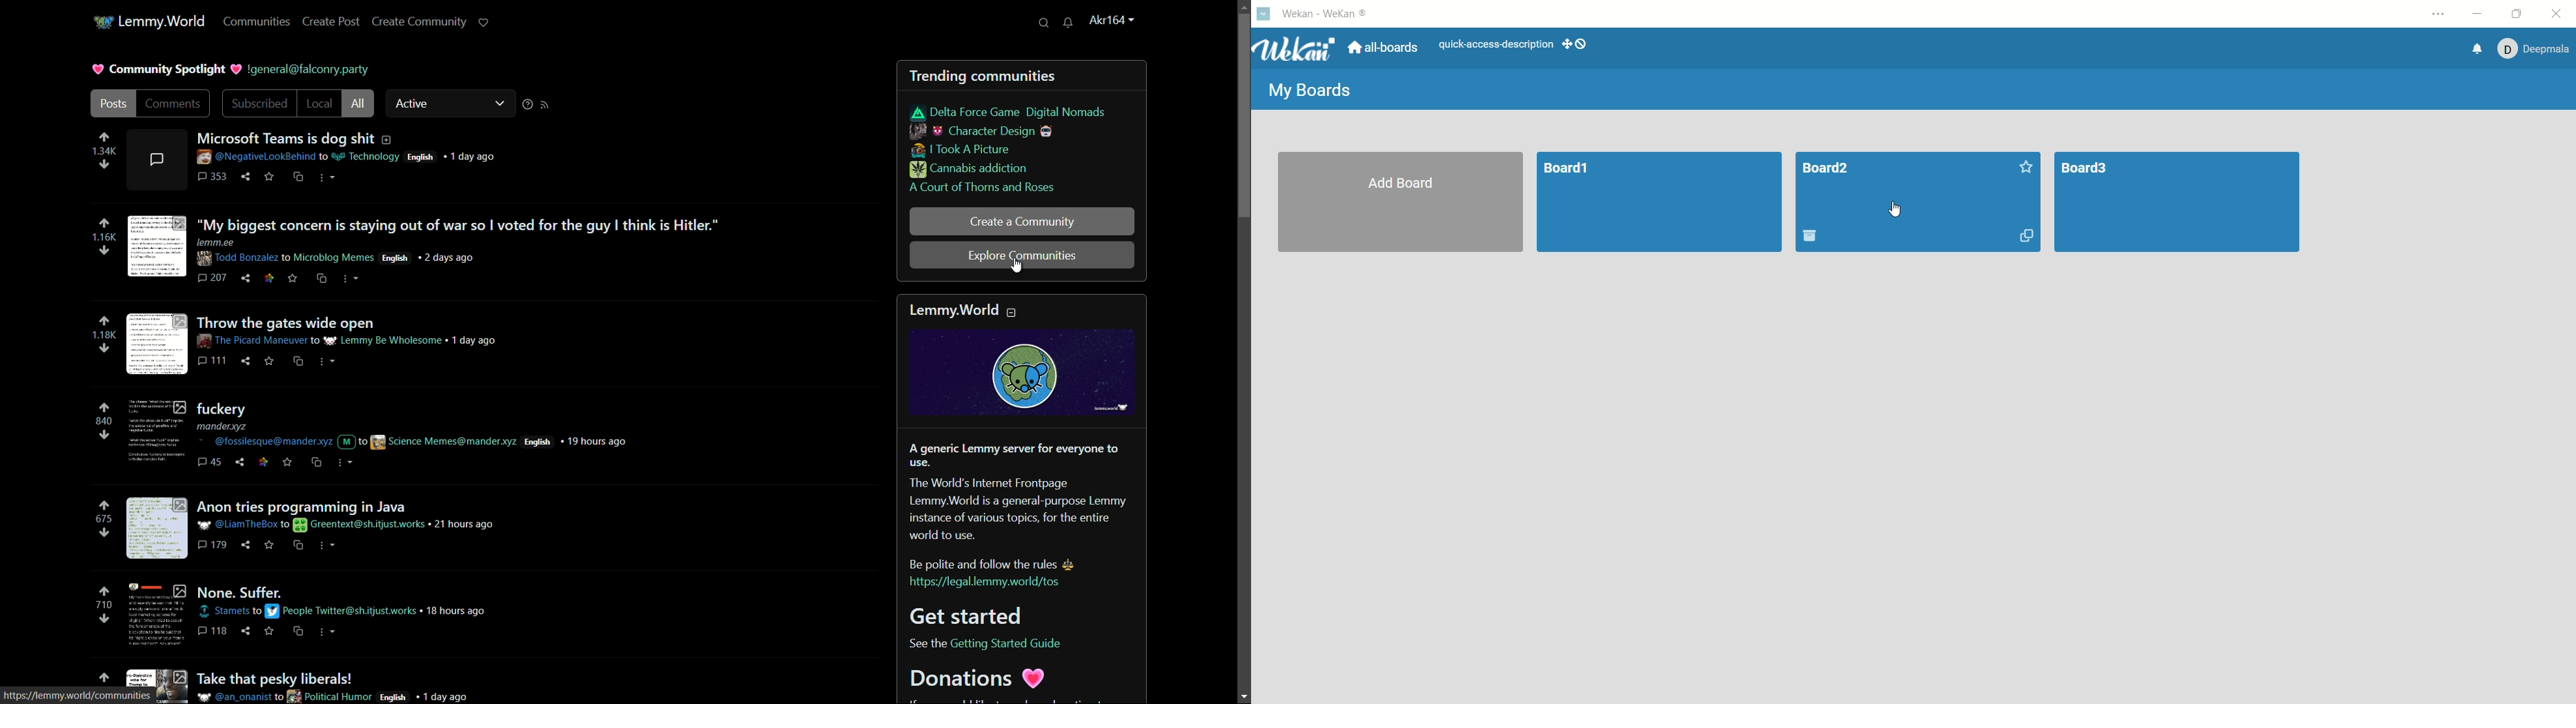  What do you see at coordinates (486, 21) in the screenshot?
I see `support lemmy` at bounding box center [486, 21].